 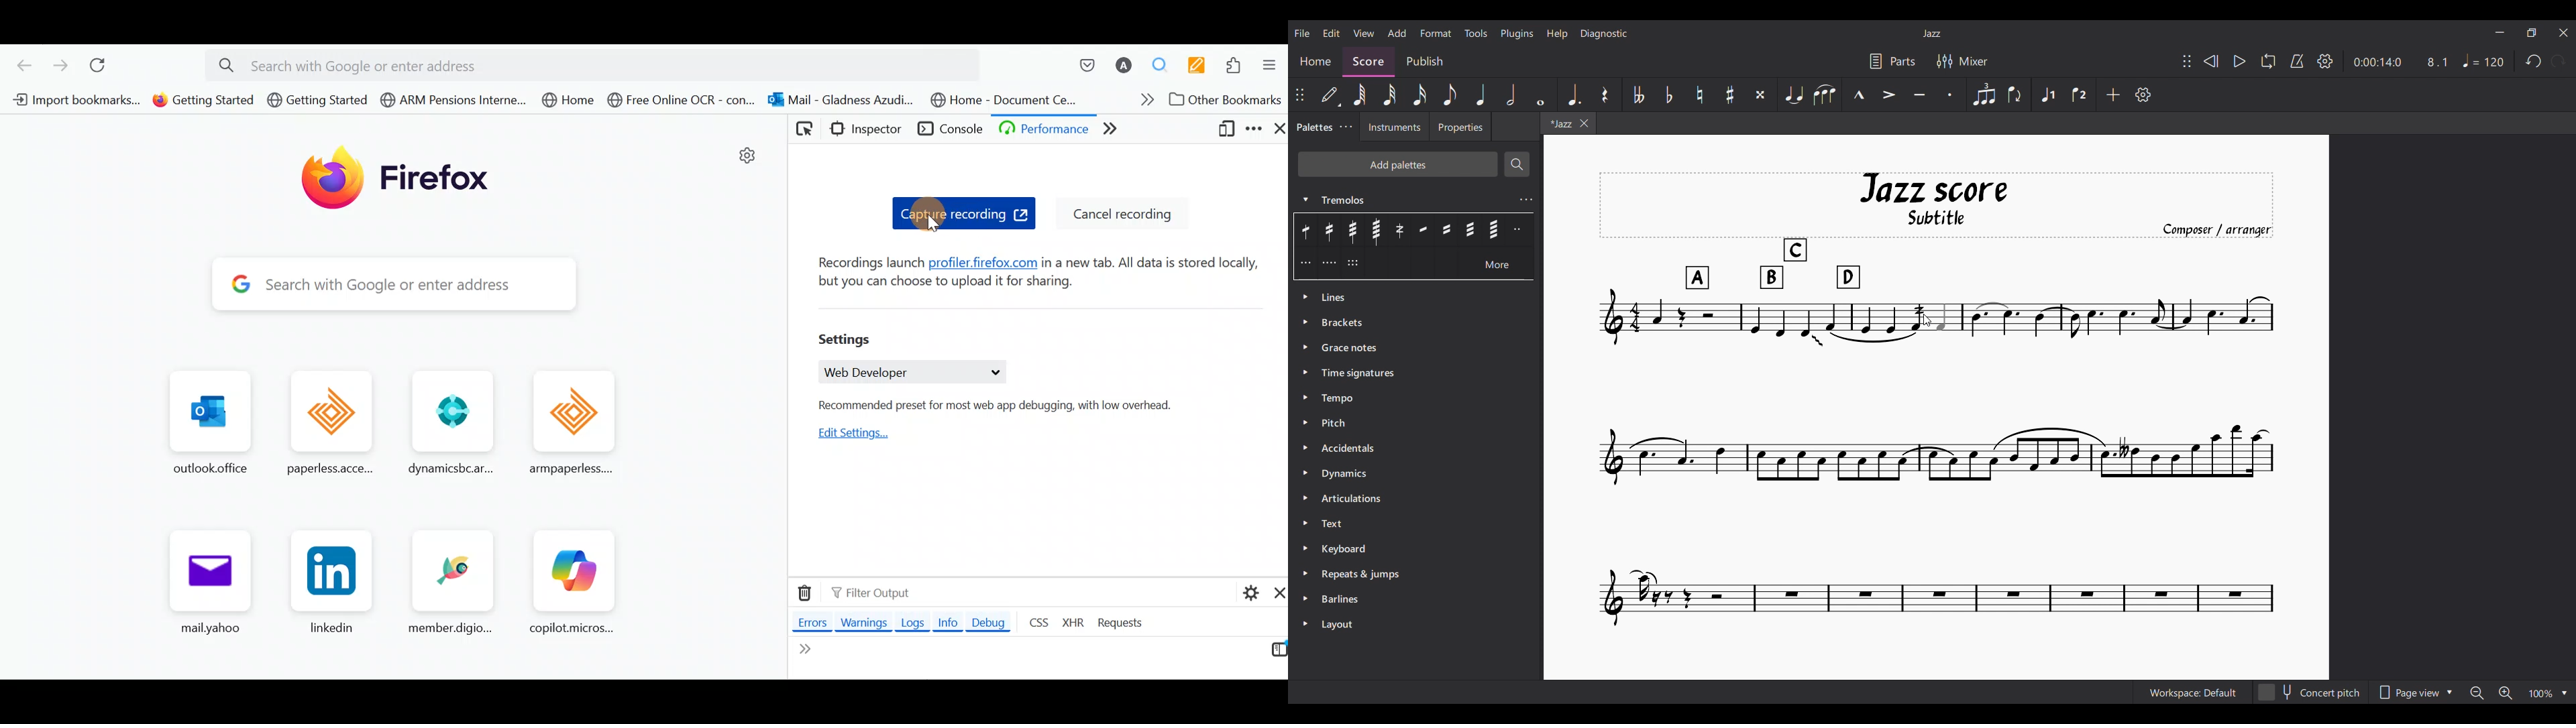 What do you see at coordinates (808, 621) in the screenshot?
I see `Errors` at bounding box center [808, 621].